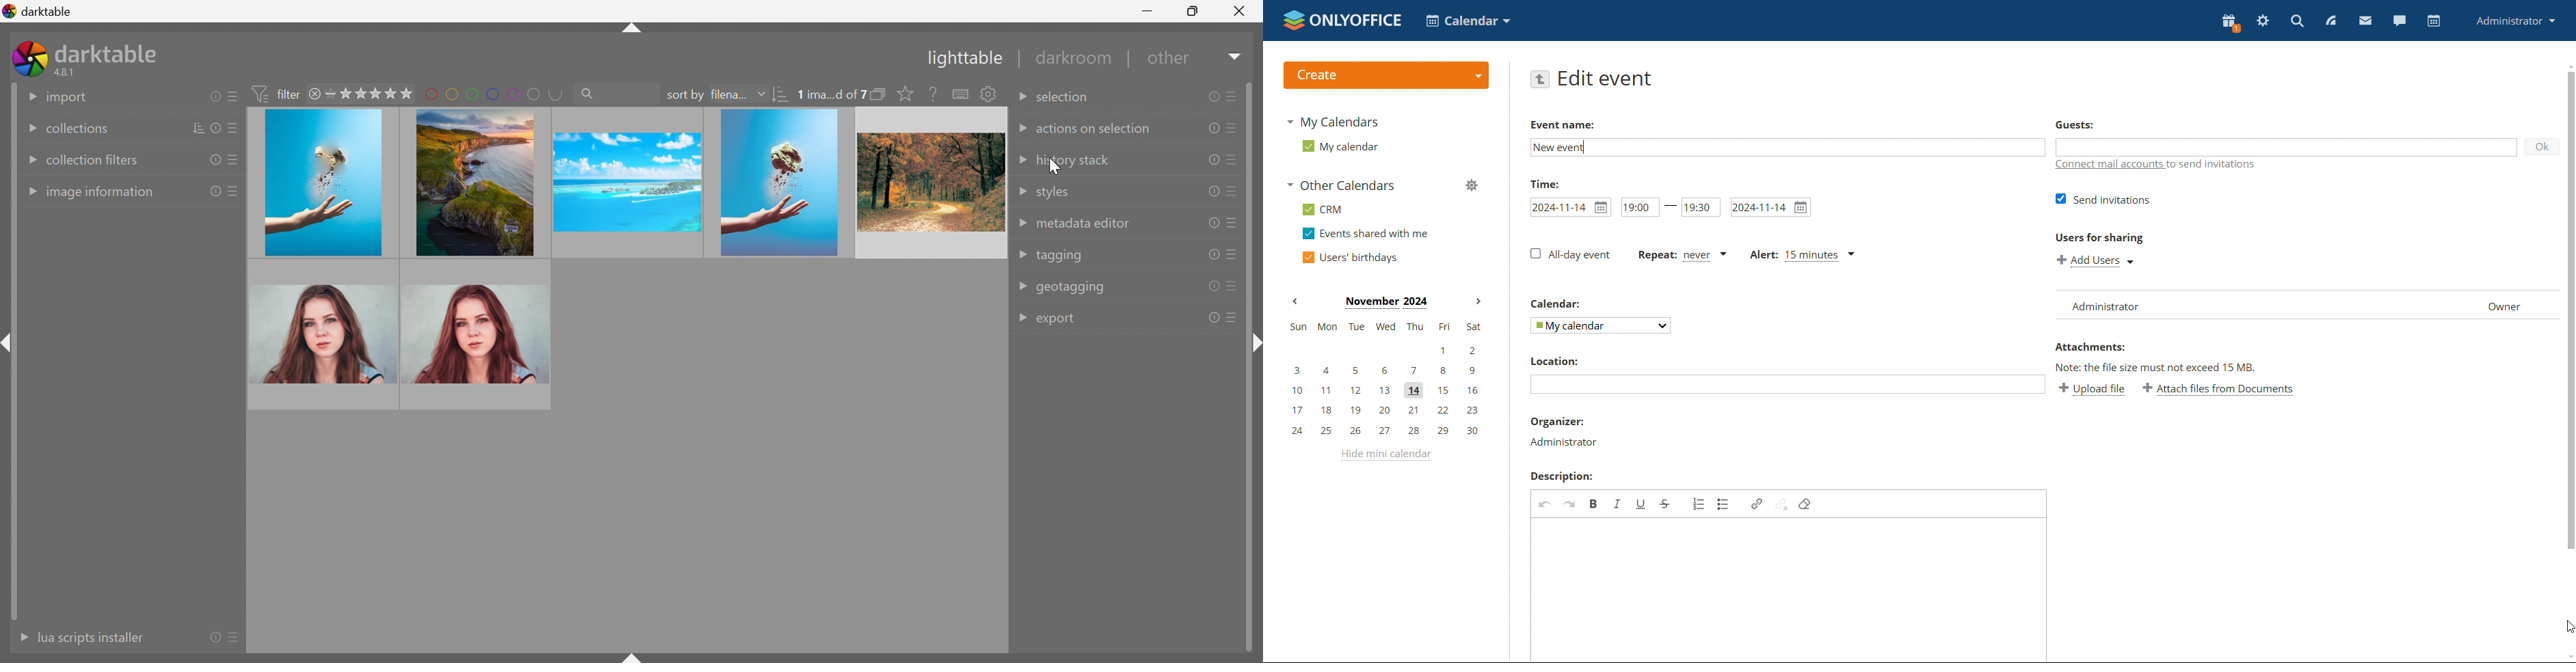 This screenshot has width=2576, height=672. Describe the element at coordinates (218, 128) in the screenshot. I see `reset` at that location.